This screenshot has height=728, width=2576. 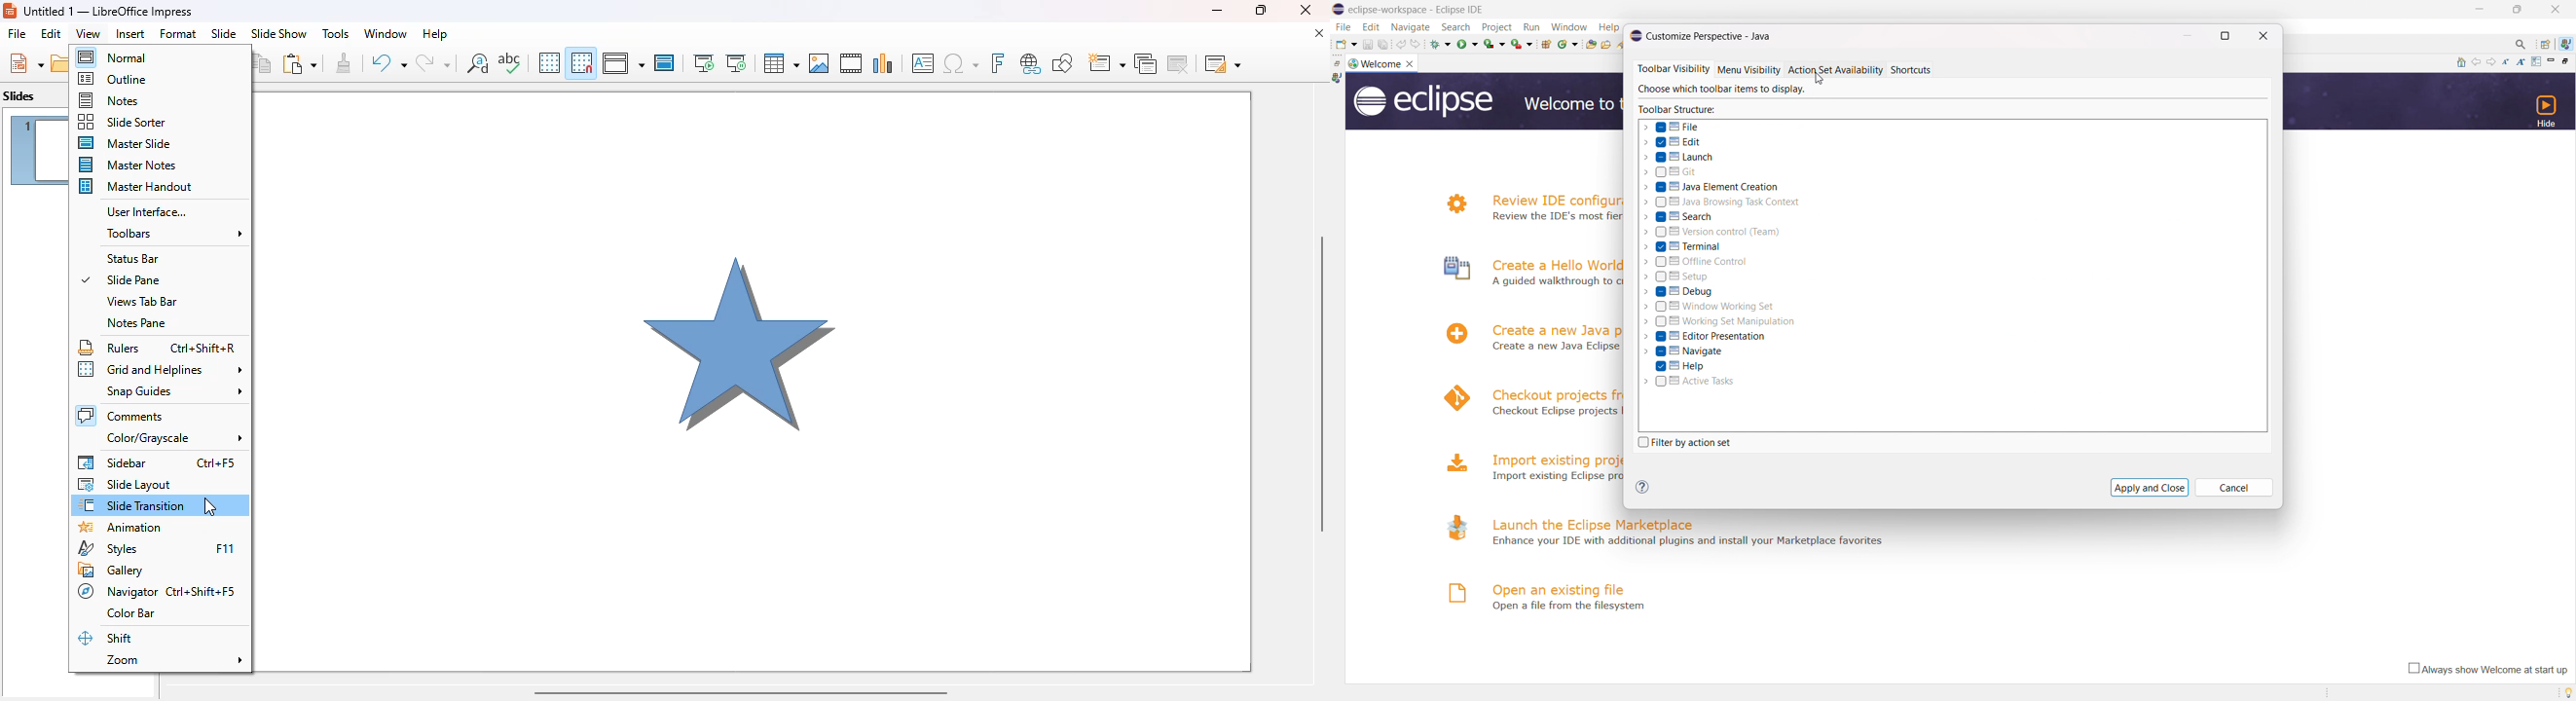 I want to click on minimize, so click(x=1216, y=10).